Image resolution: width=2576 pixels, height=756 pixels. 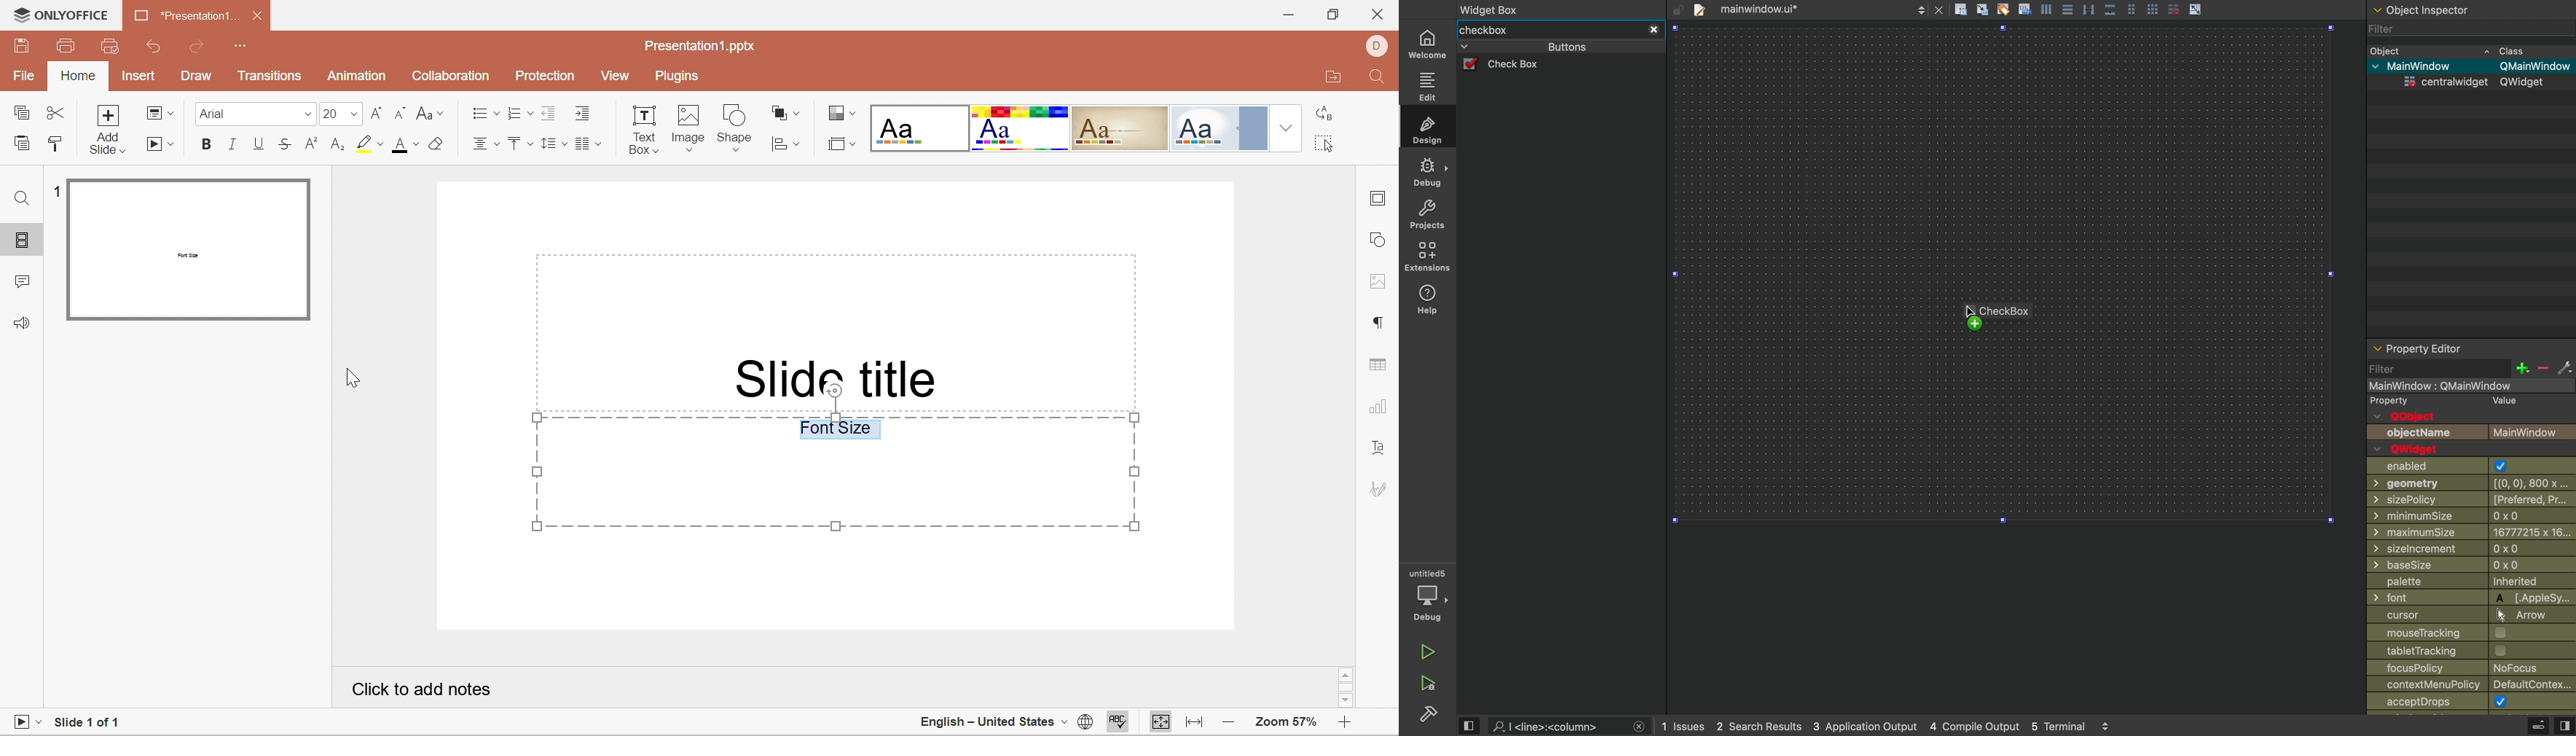 What do you see at coordinates (200, 46) in the screenshot?
I see `Redo` at bounding box center [200, 46].